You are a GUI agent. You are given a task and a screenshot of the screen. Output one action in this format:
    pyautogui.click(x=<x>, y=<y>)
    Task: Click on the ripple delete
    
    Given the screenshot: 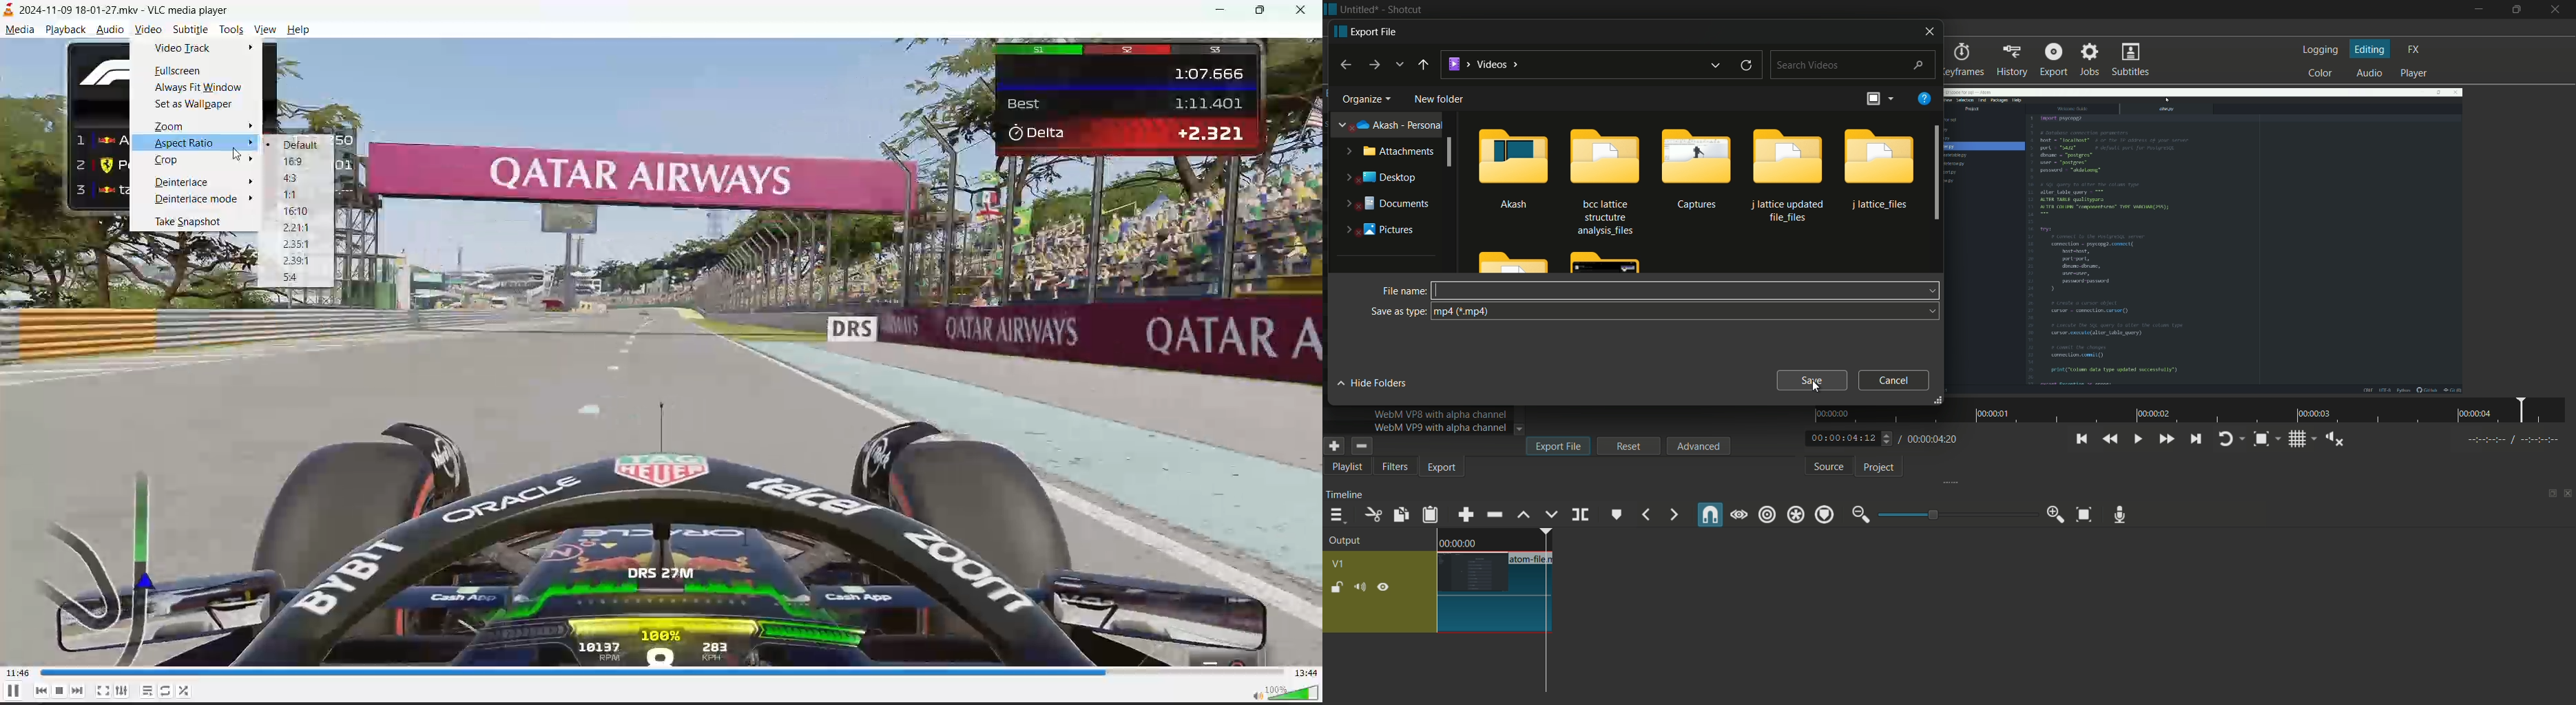 What is the action you would take?
    pyautogui.click(x=1494, y=514)
    